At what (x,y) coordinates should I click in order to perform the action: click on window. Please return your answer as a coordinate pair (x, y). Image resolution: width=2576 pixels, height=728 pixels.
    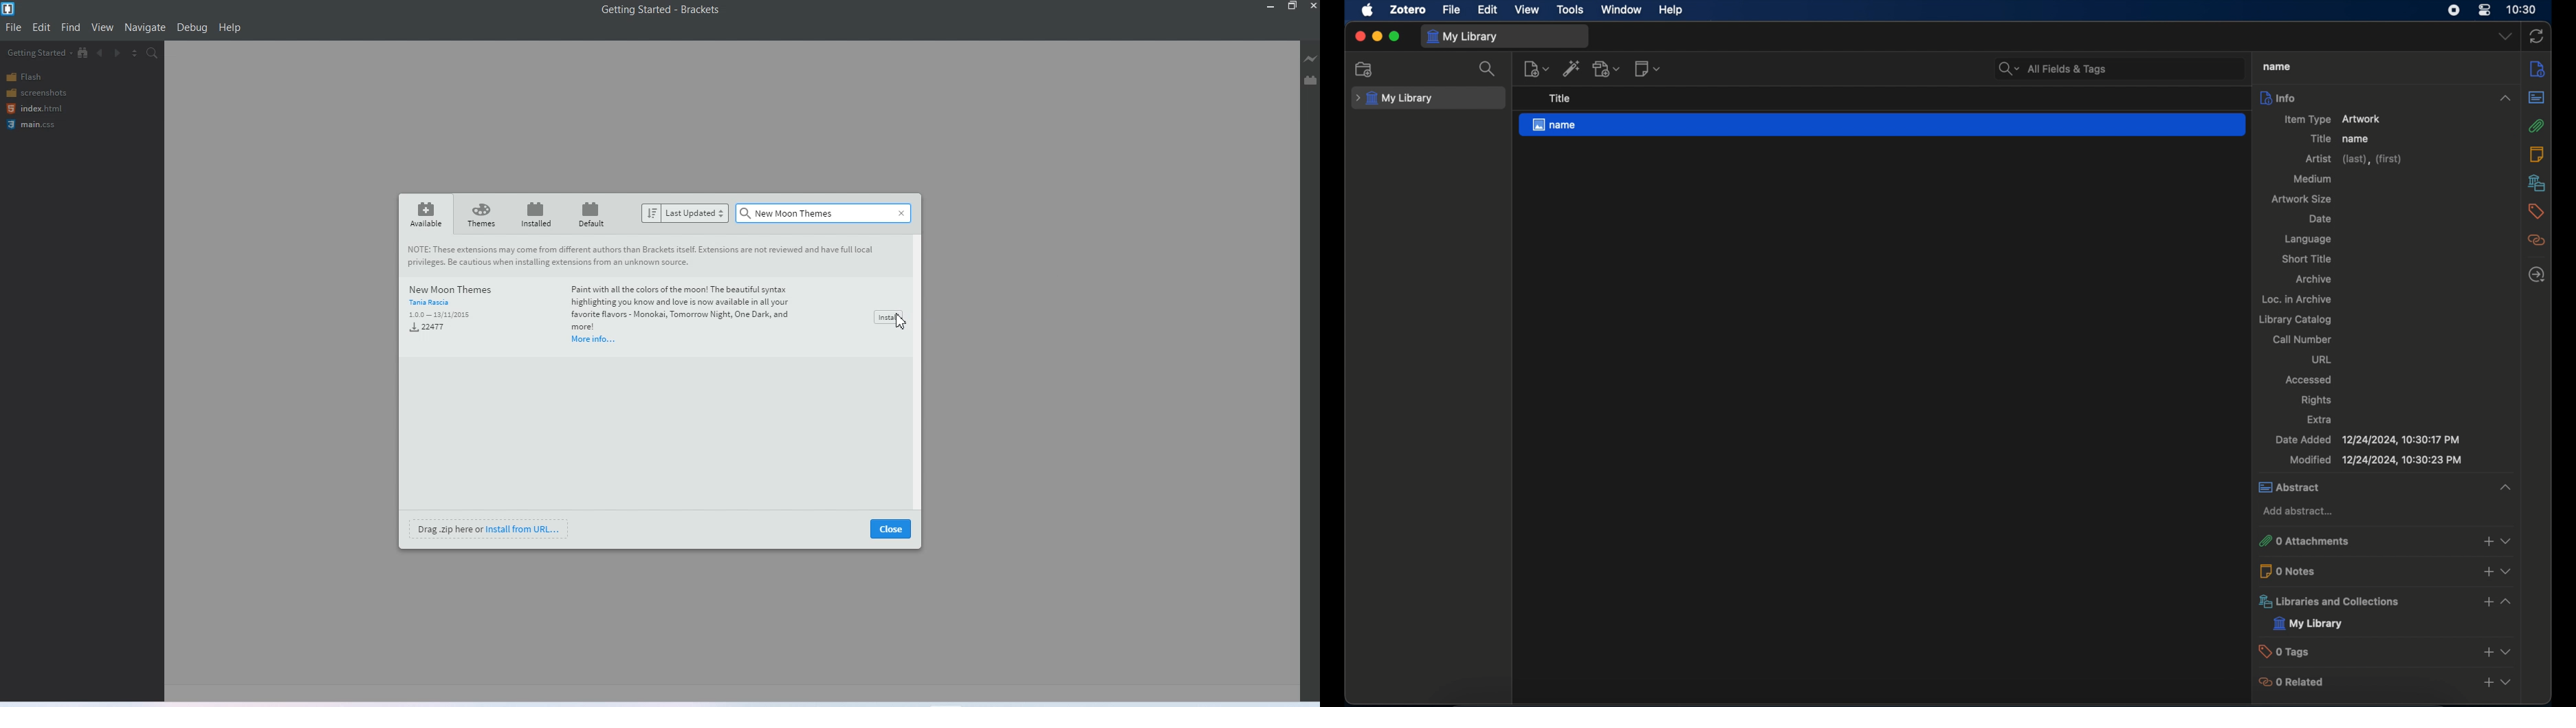
    Looking at the image, I should click on (1622, 9).